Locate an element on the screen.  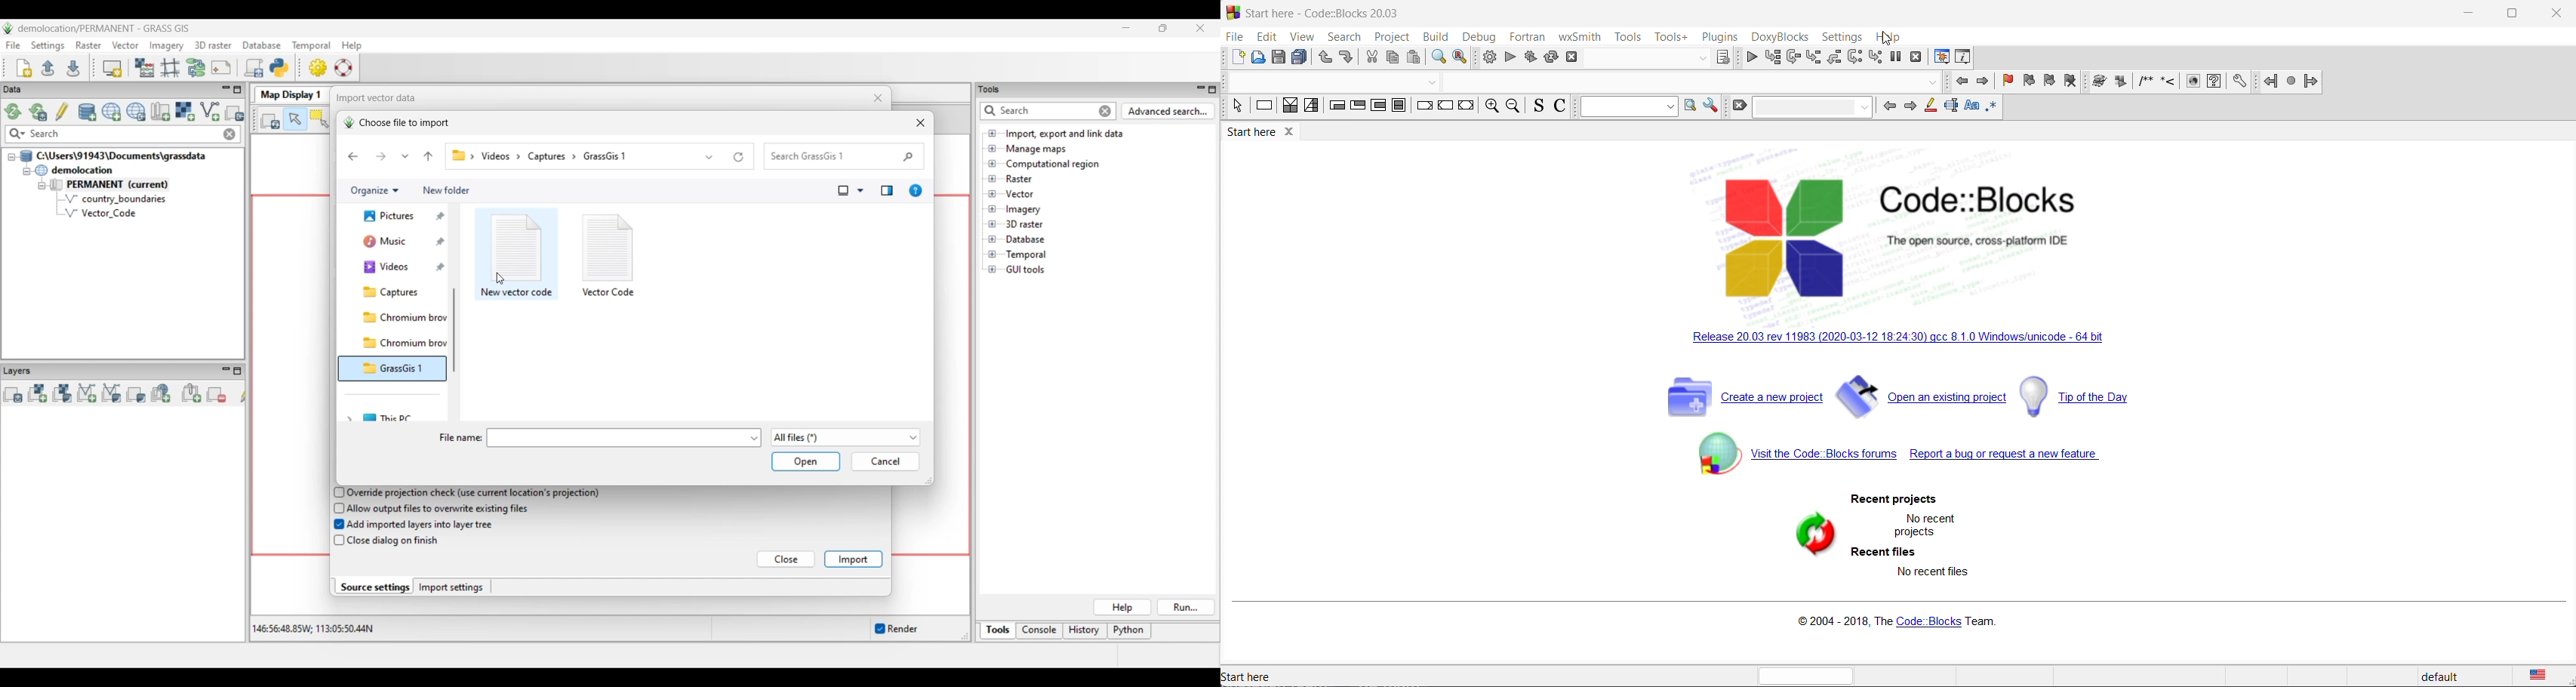
option window is located at coordinates (1690, 107).